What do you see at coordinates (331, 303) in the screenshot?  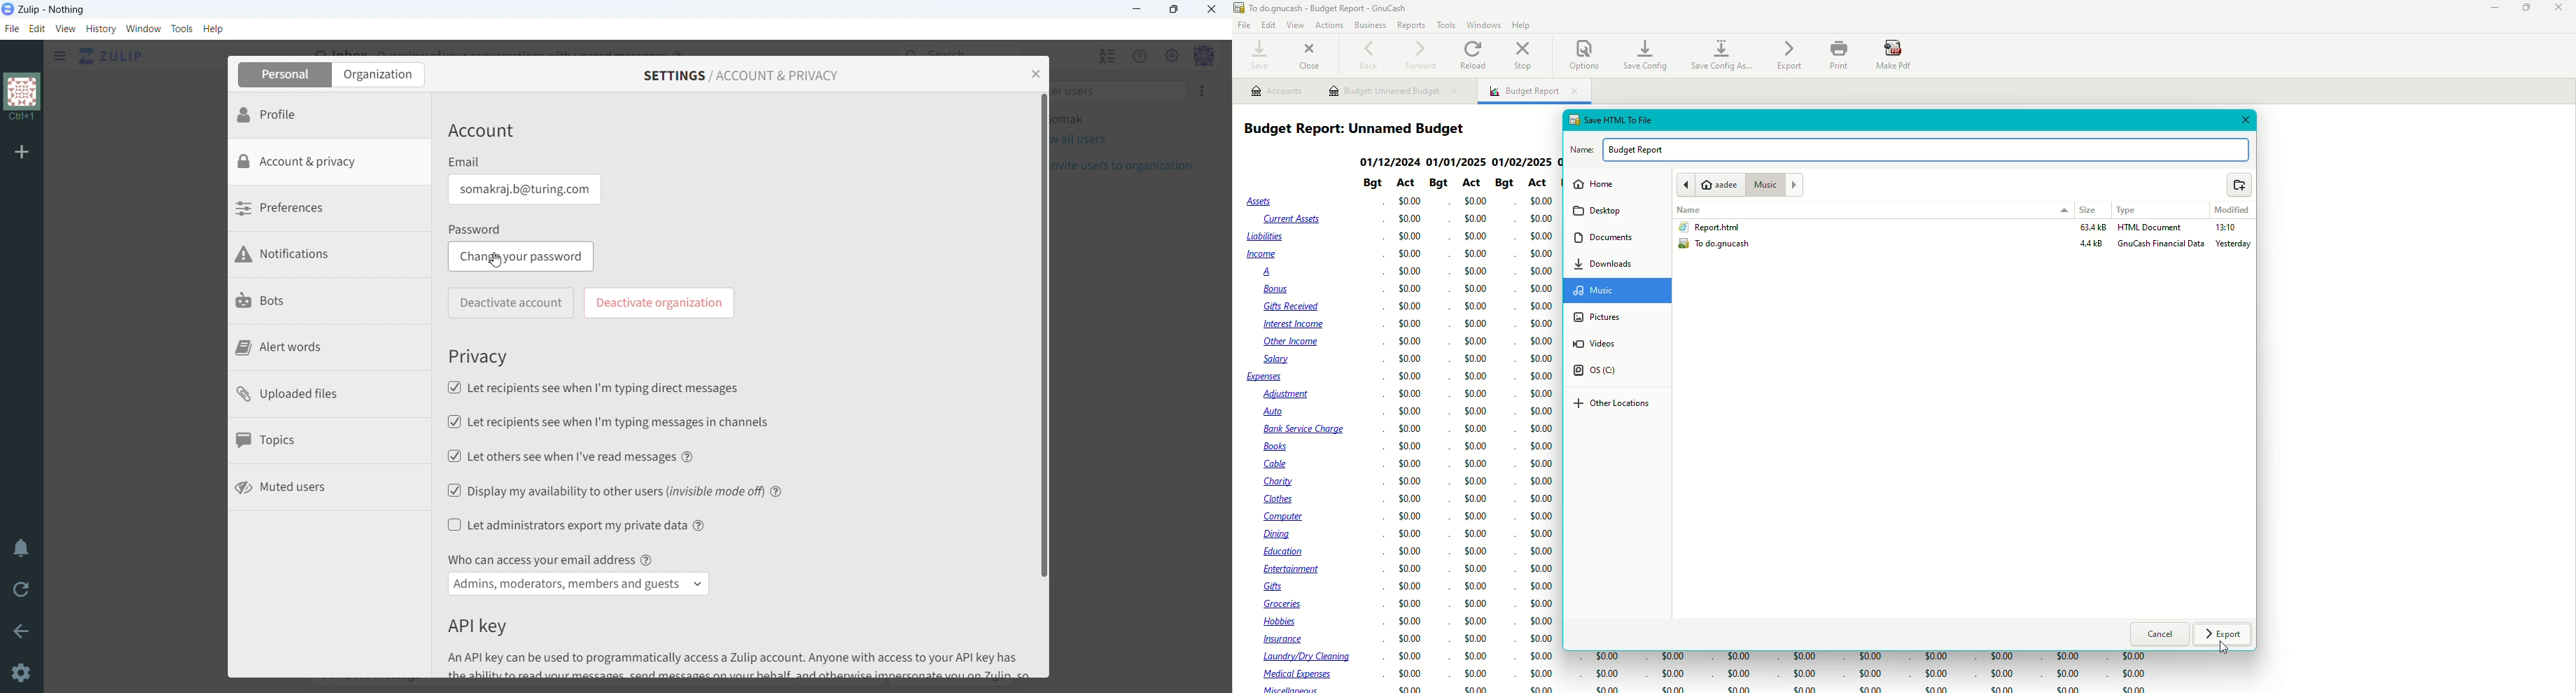 I see `bots` at bounding box center [331, 303].